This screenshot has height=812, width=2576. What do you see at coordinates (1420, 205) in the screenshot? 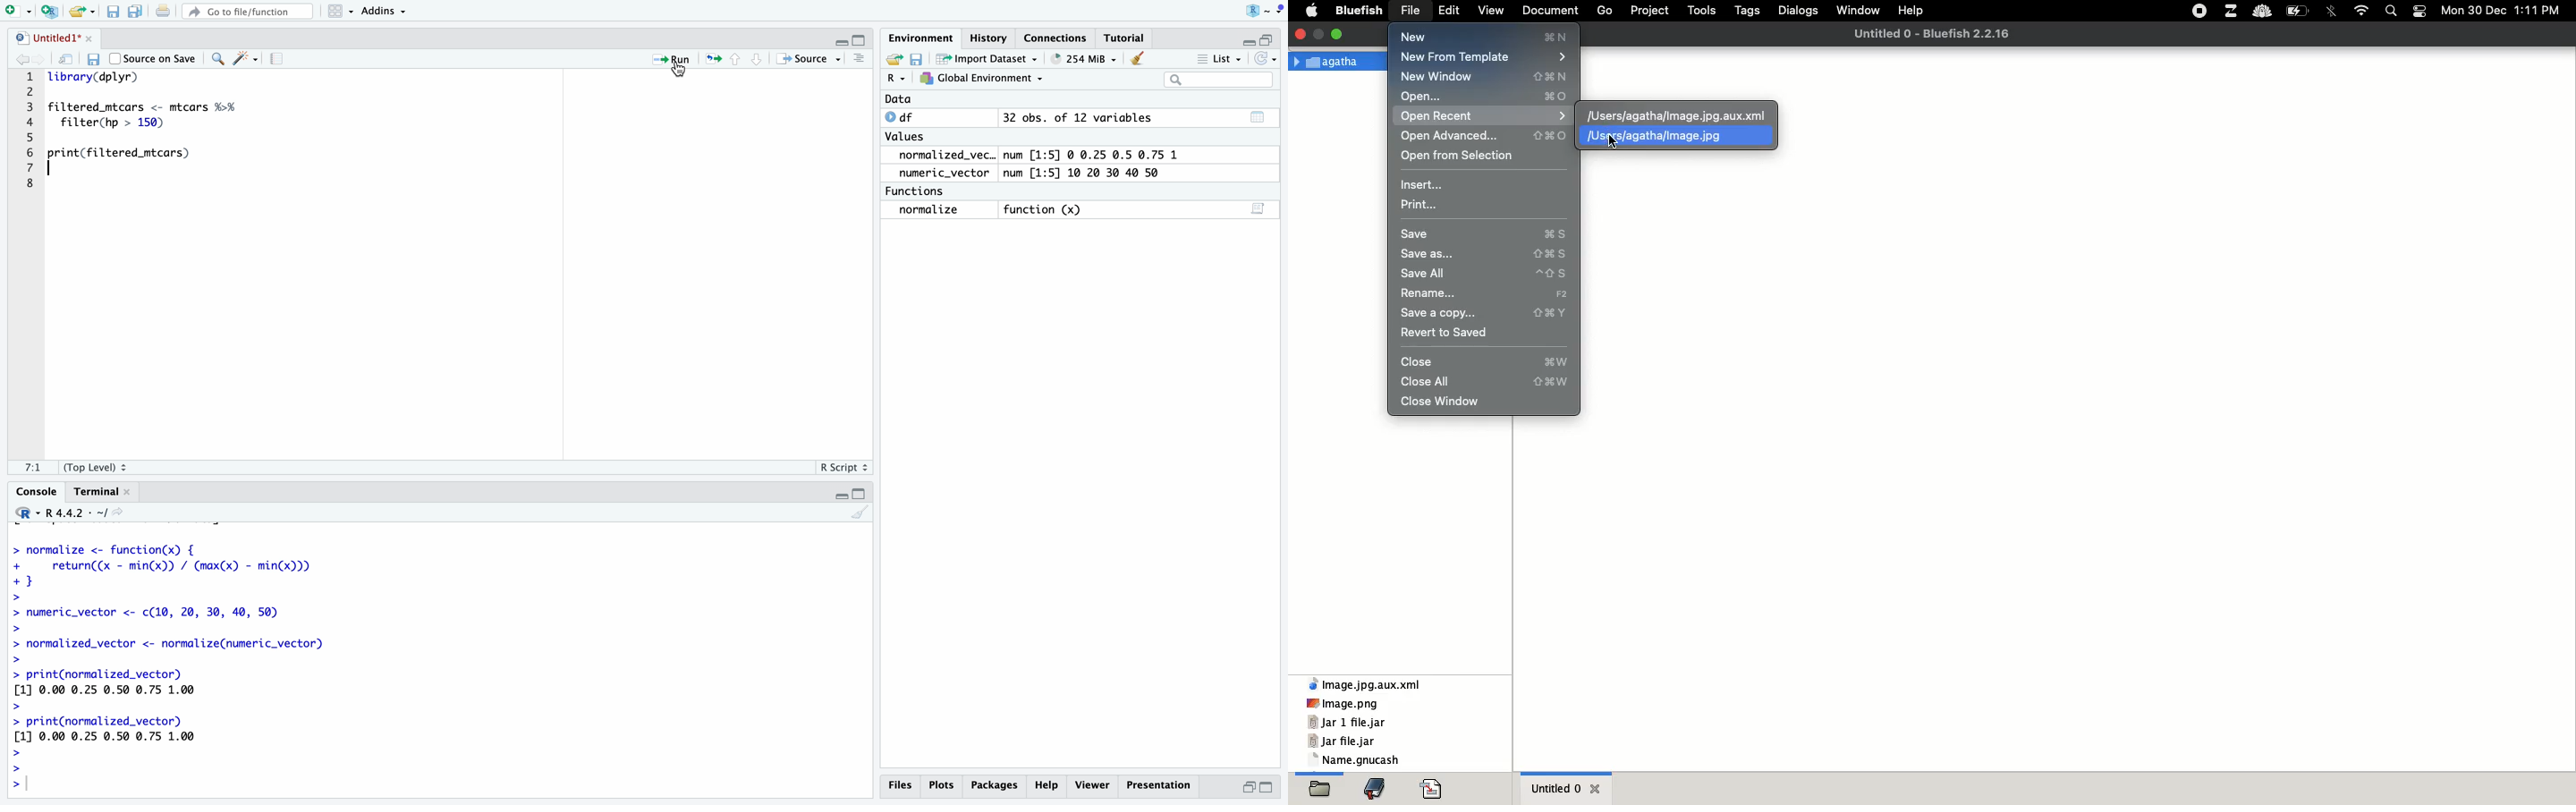
I see `print` at bounding box center [1420, 205].